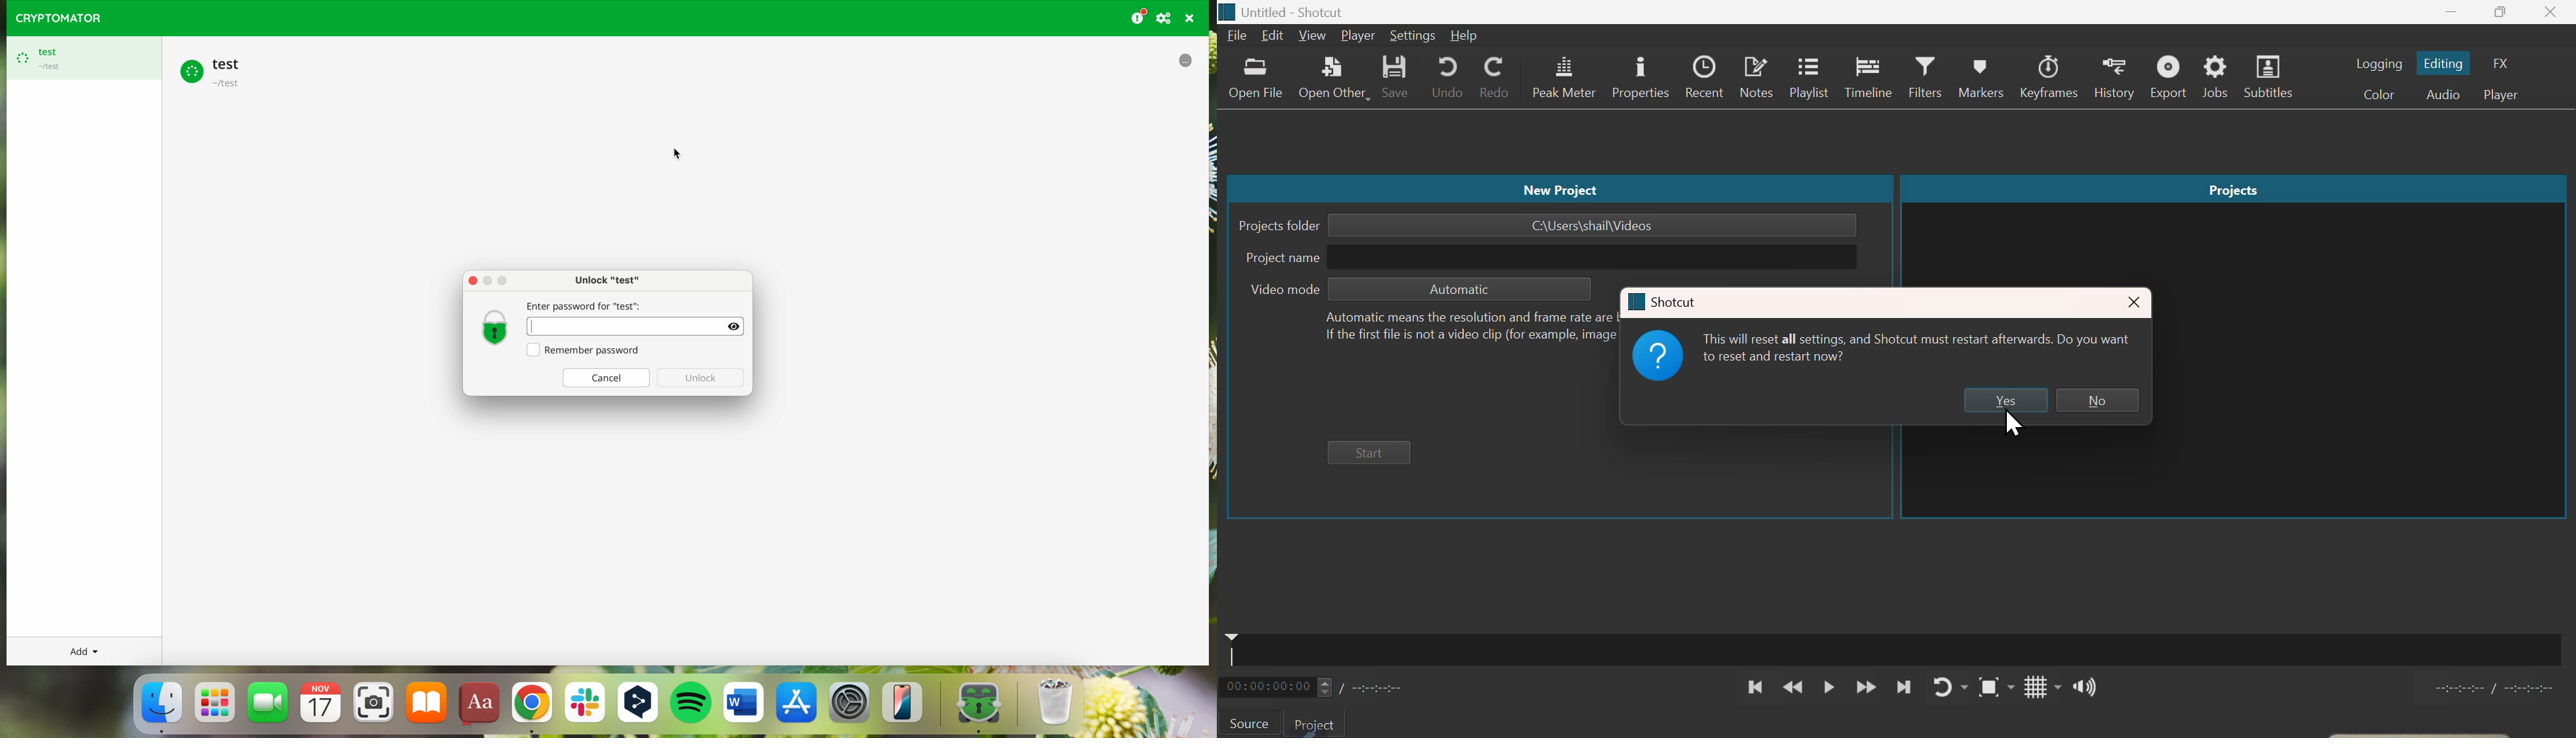  I want to click on philtres, so click(1929, 79).